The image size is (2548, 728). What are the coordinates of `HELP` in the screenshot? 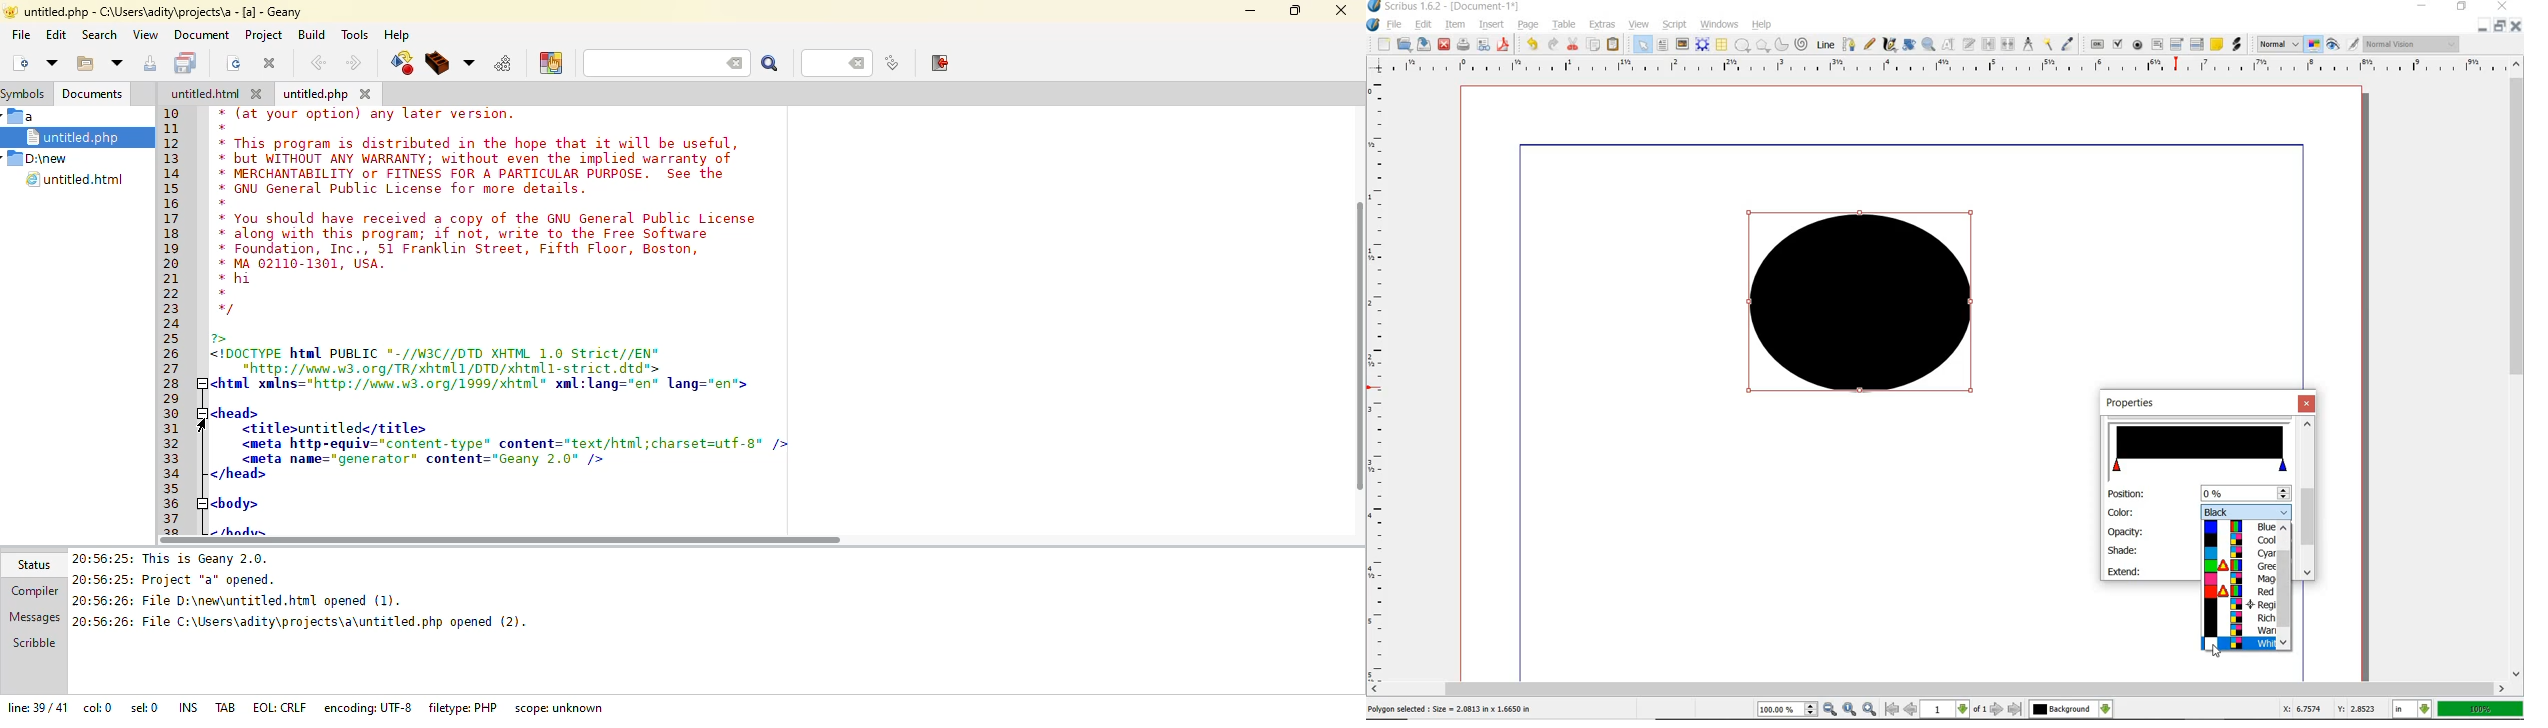 It's located at (1765, 23).